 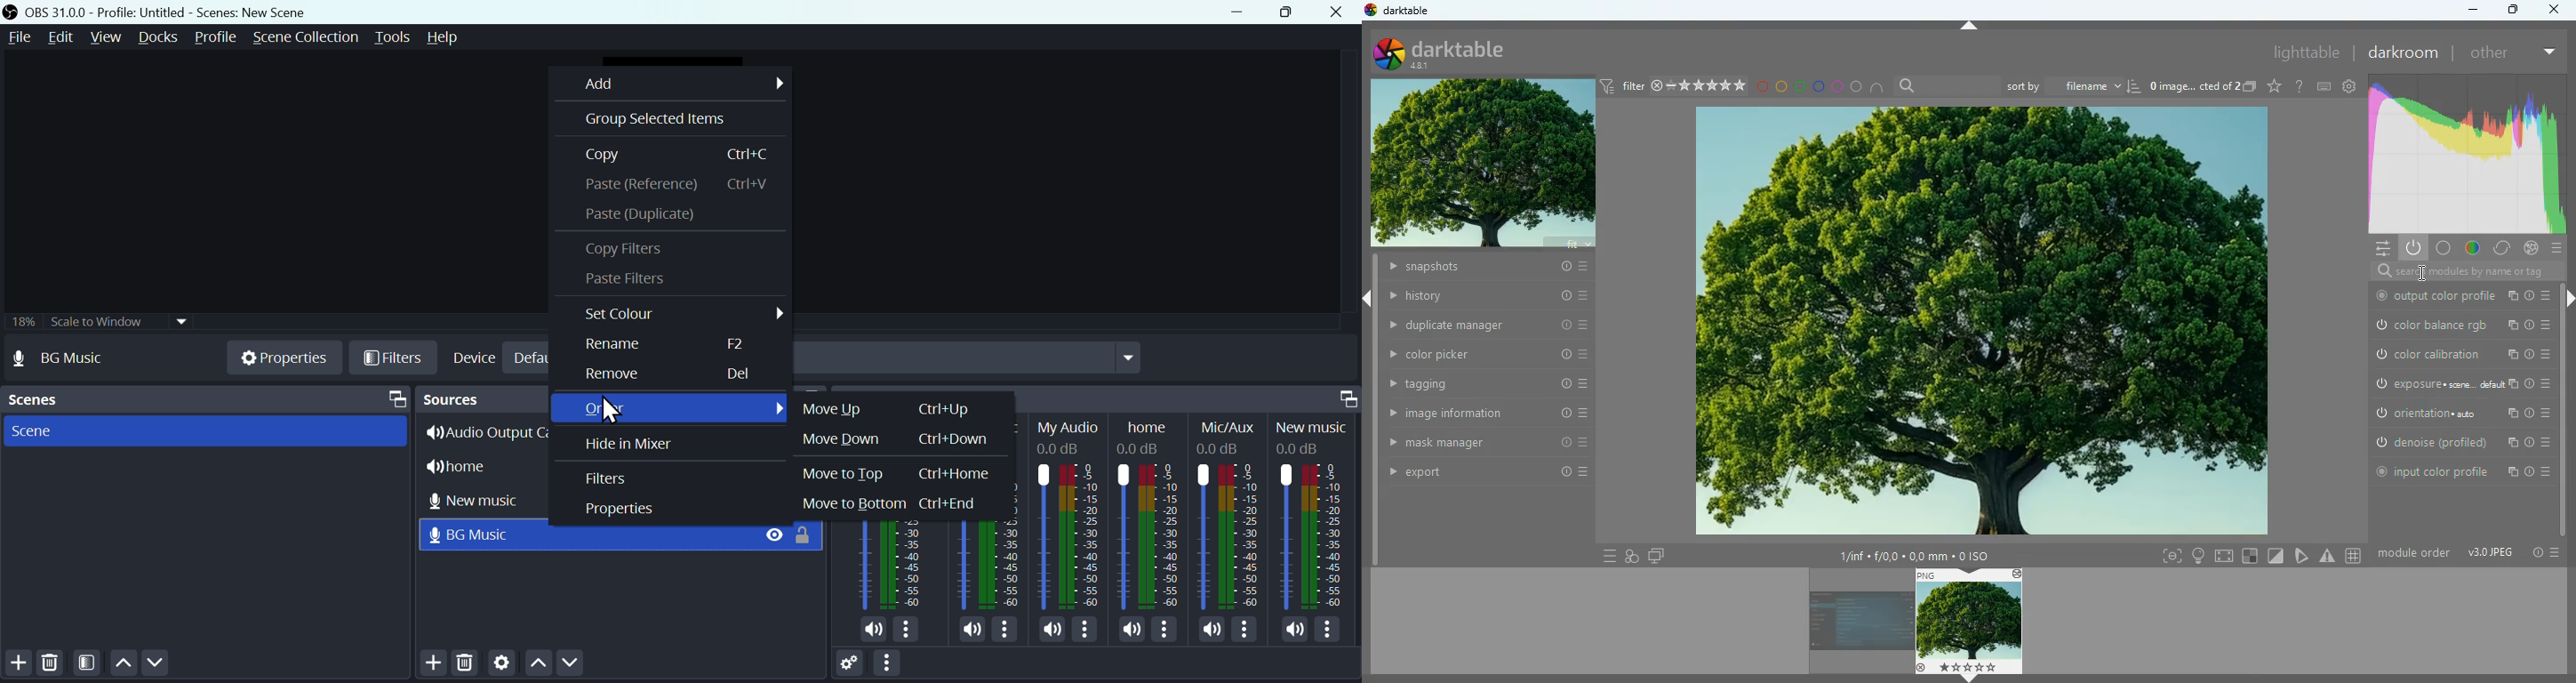 I want to click on diagonal, so click(x=2276, y=557).